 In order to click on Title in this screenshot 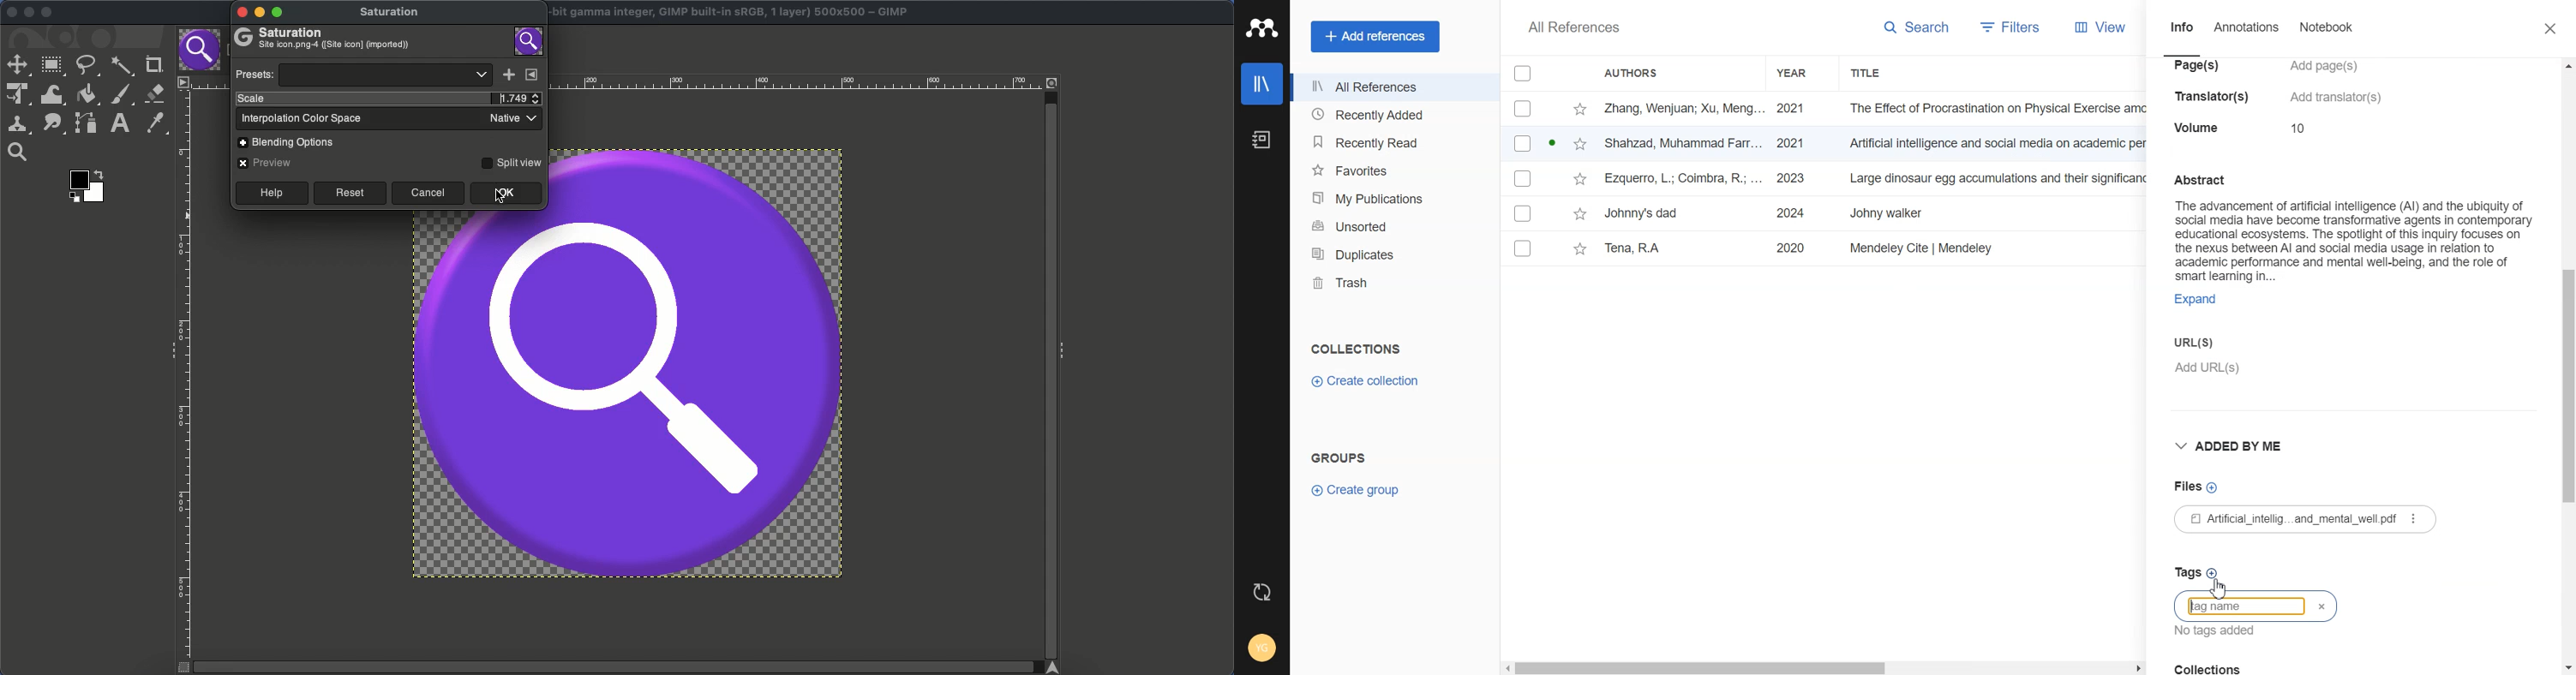, I will do `click(1881, 73)`.